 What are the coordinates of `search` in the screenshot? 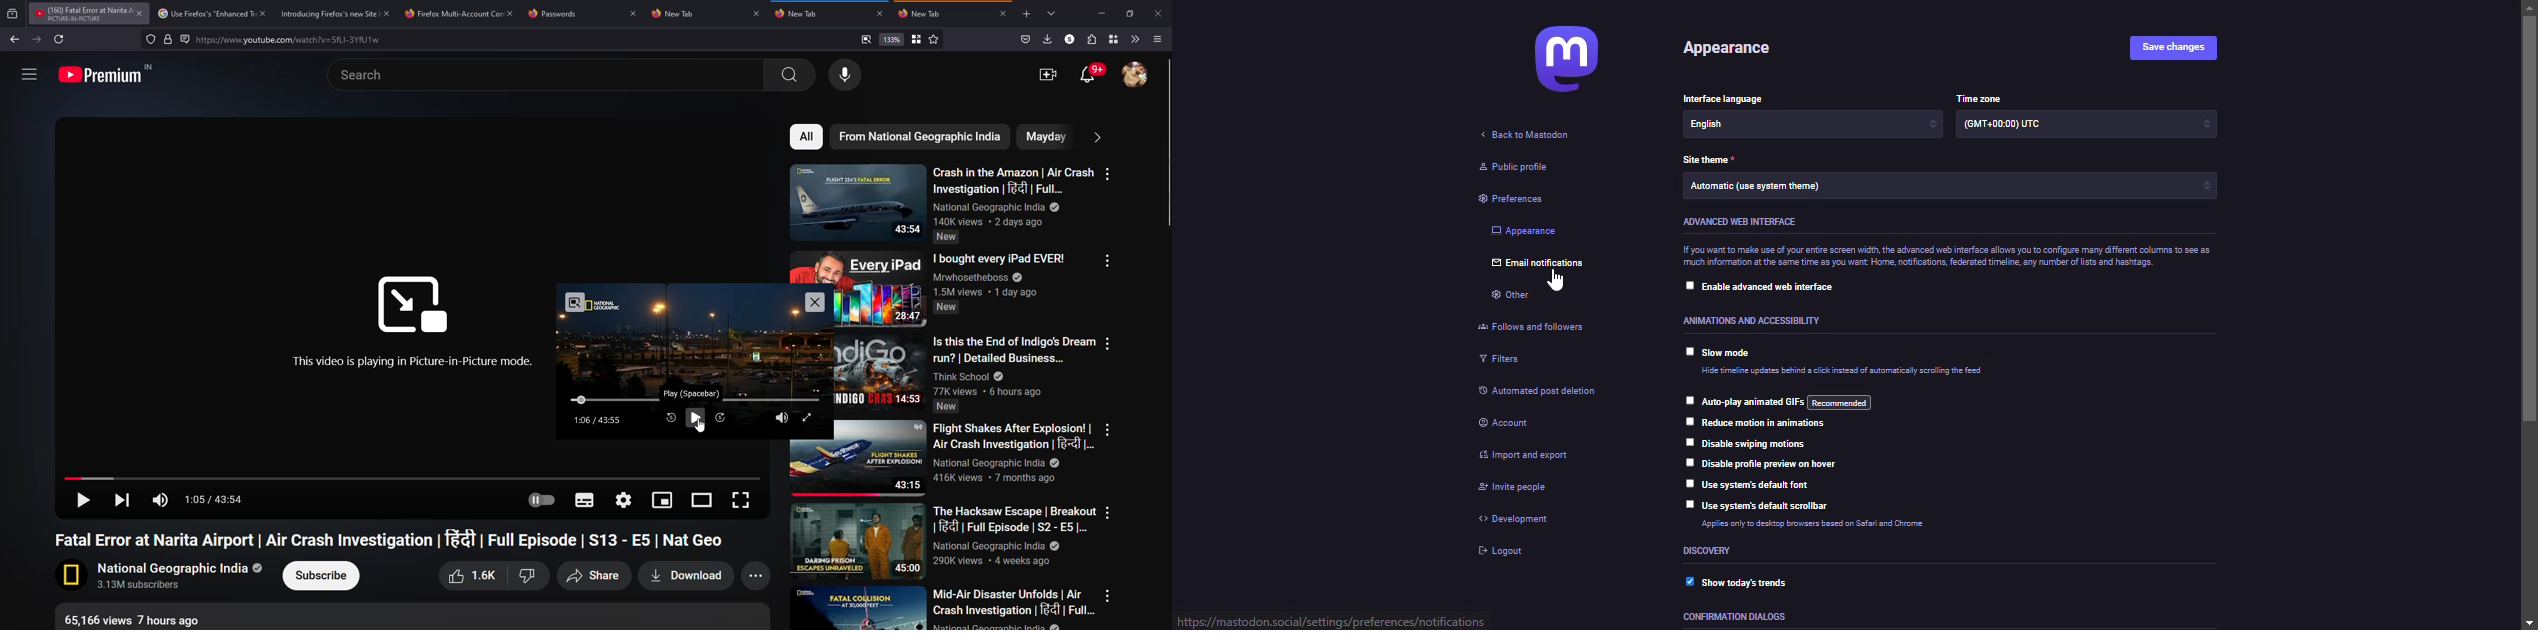 It's located at (297, 40).